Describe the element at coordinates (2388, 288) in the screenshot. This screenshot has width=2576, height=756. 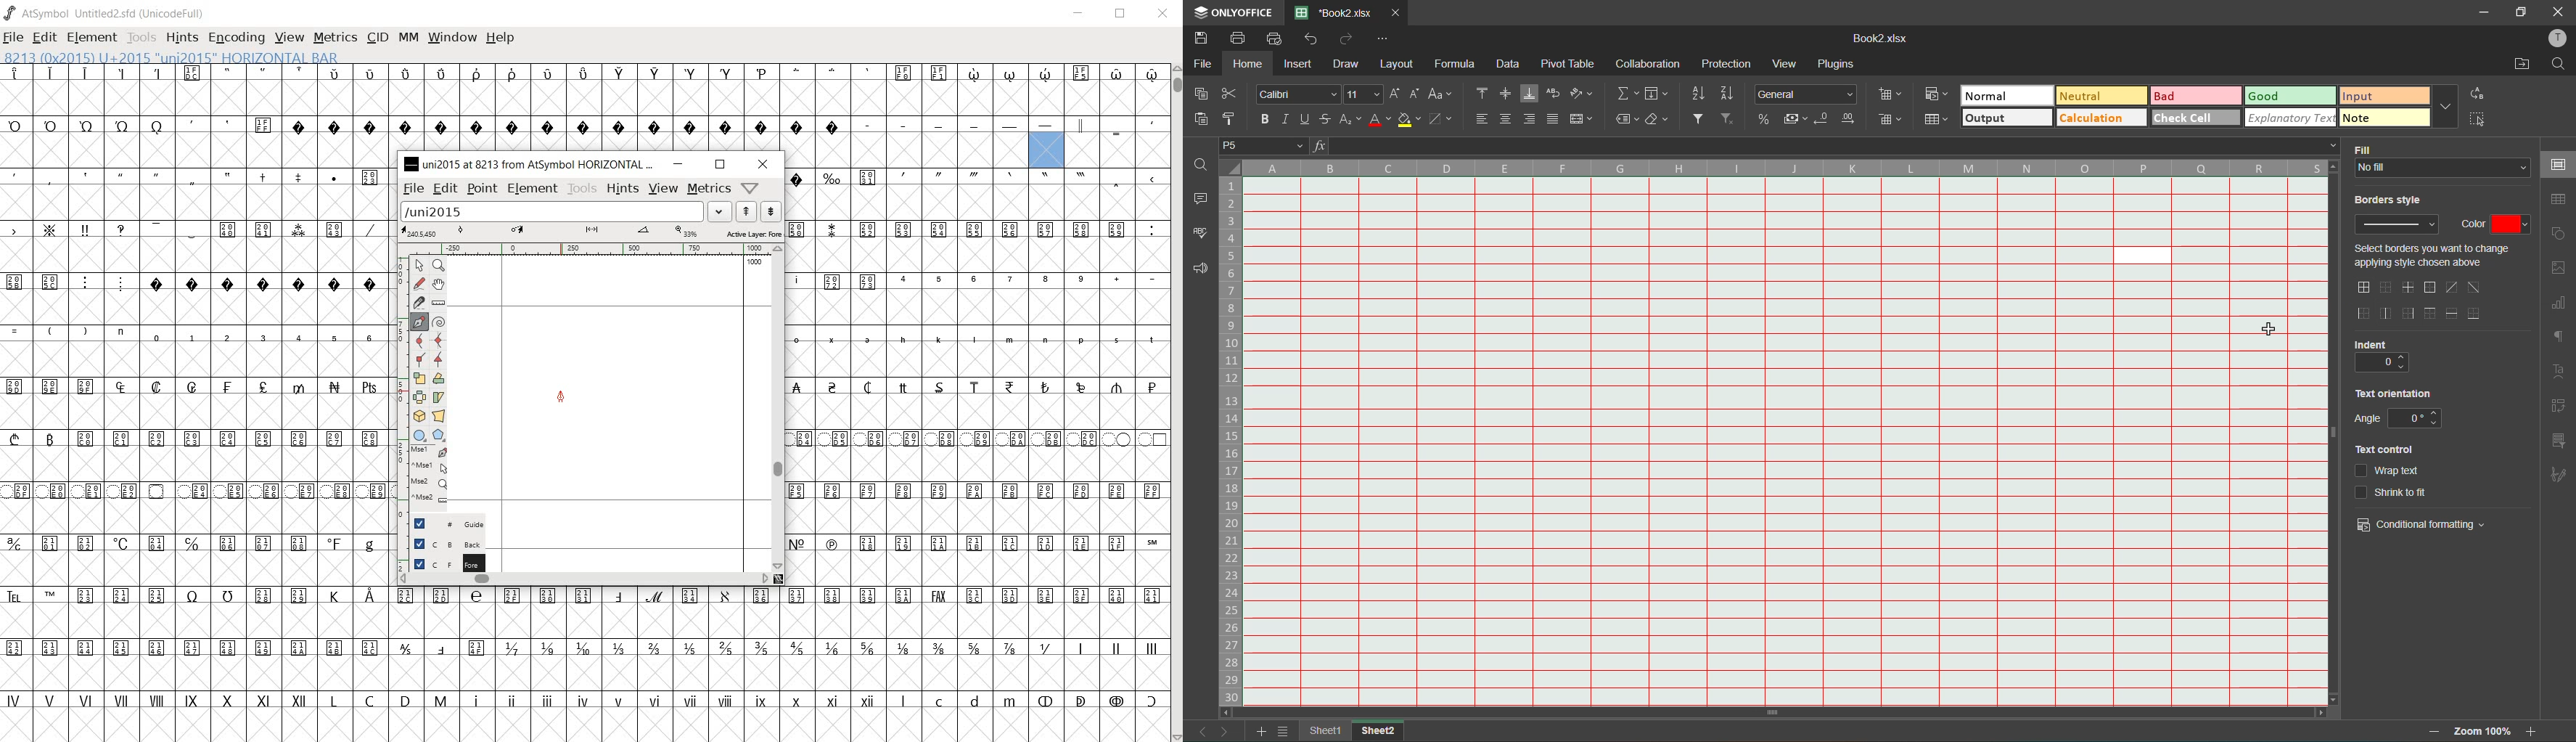
I see `set no borders` at that location.